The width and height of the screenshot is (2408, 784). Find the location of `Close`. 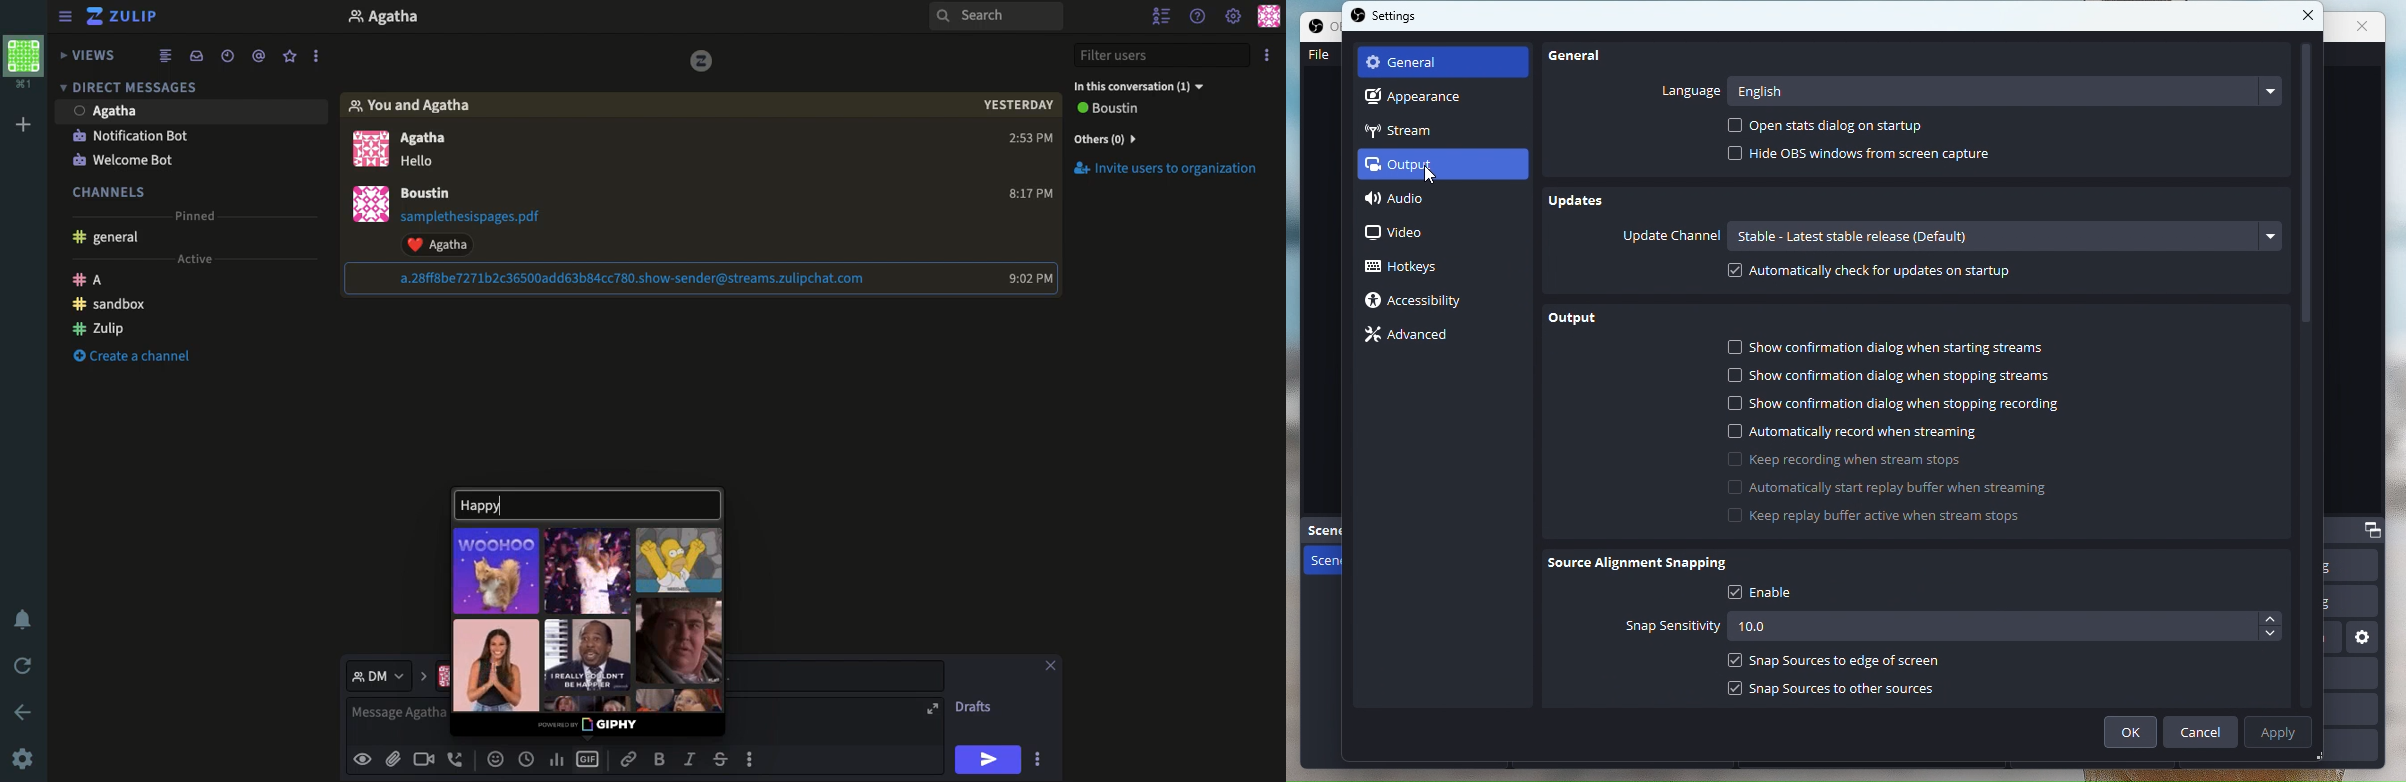

Close is located at coordinates (2311, 17).